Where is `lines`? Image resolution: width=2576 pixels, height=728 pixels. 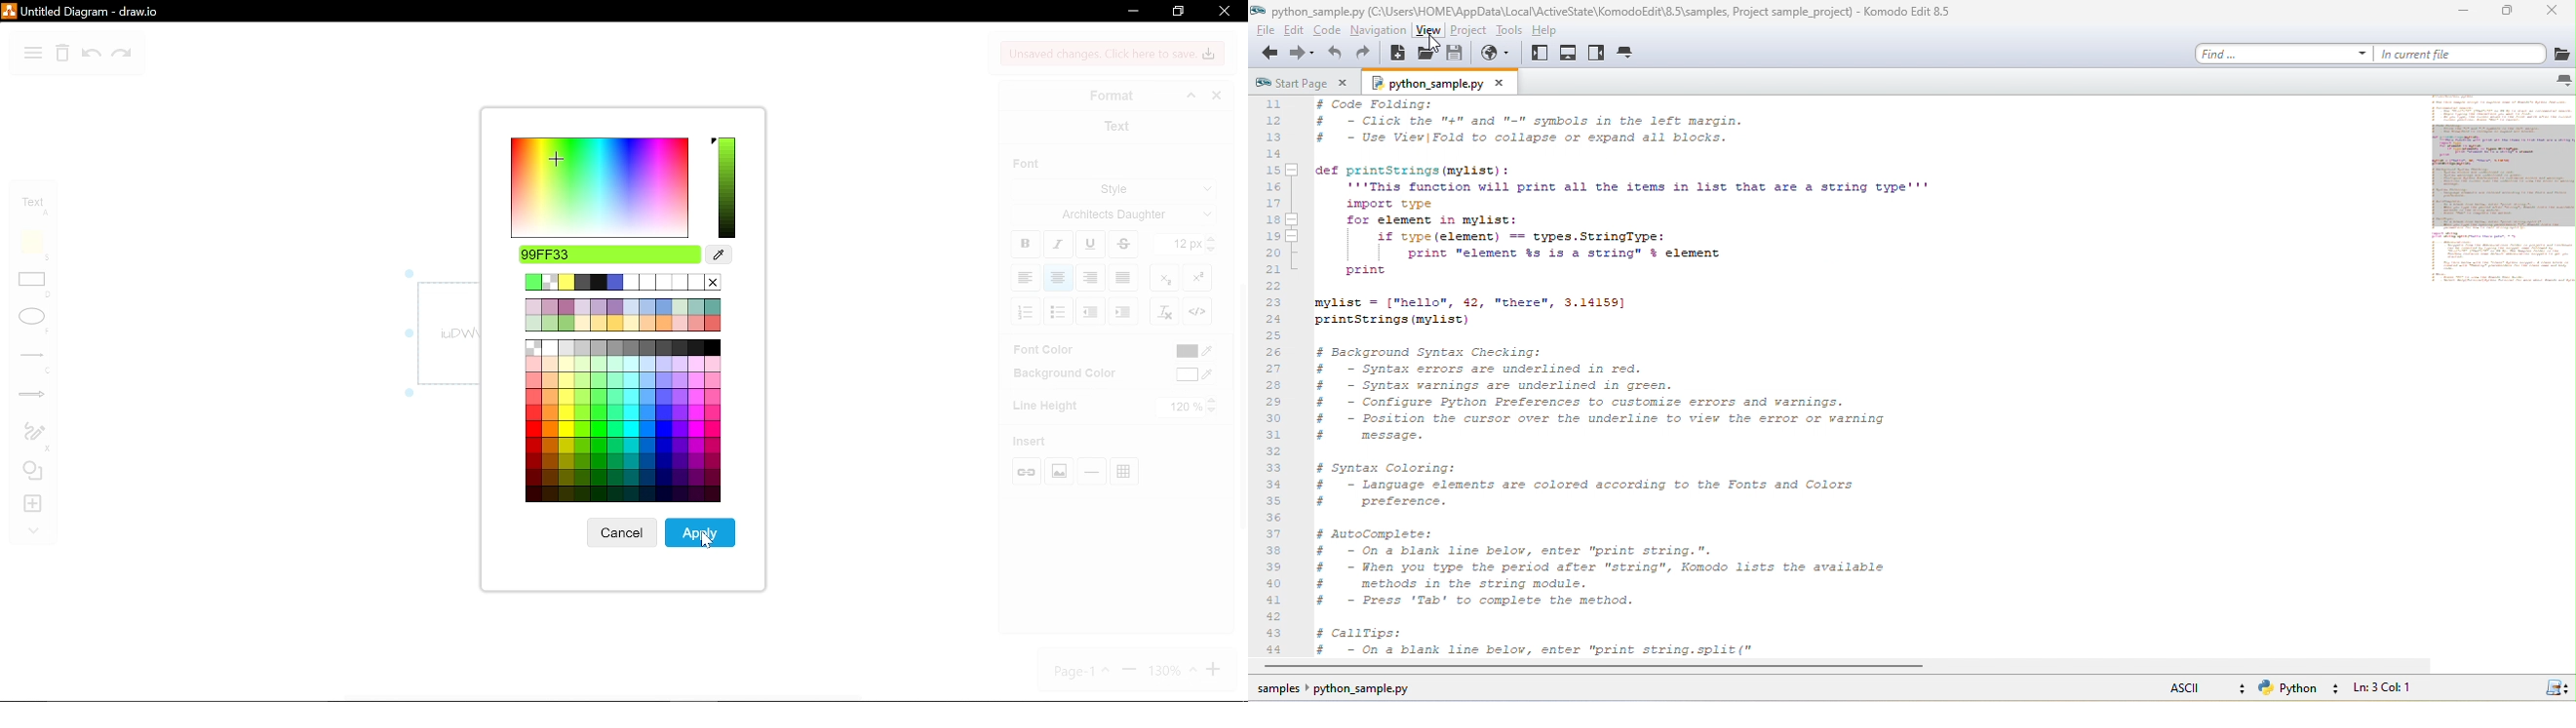
lines is located at coordinates (26, 359).